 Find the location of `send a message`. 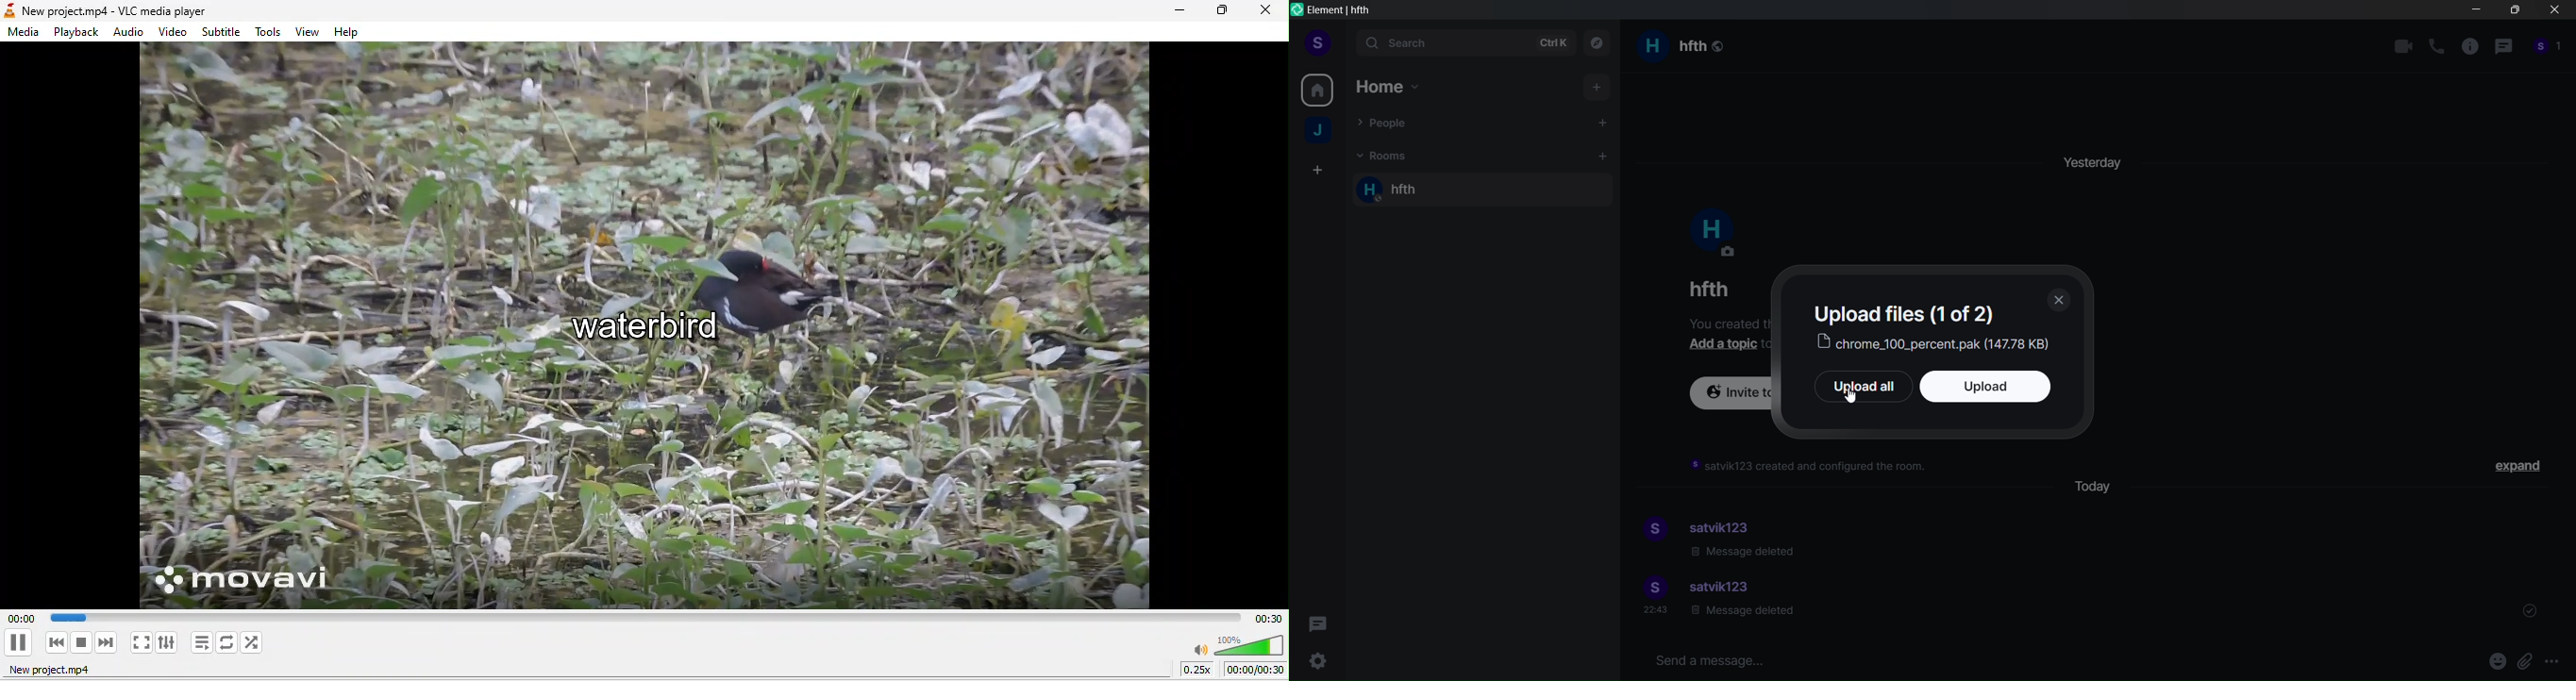

send a message is located at coordinates (2023, 659).